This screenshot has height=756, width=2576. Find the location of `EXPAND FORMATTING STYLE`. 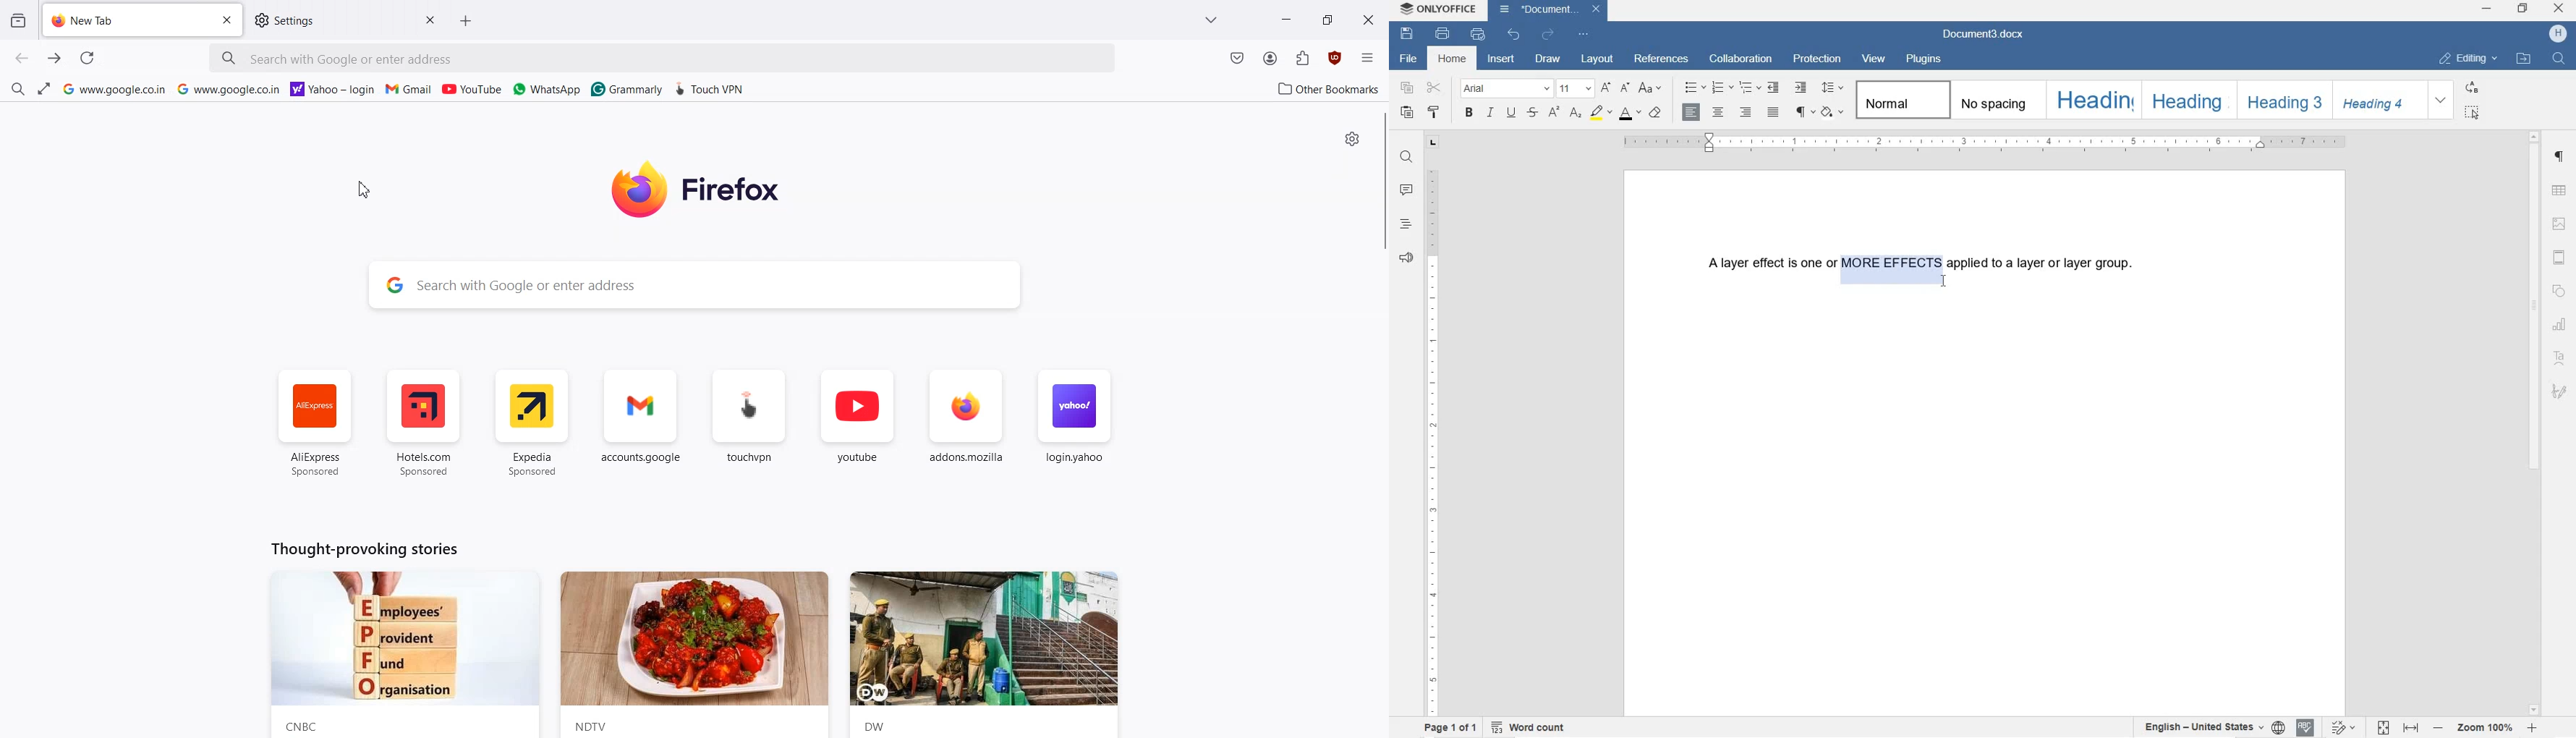

EXPAND FORMATTING STYLE is located at coordinates (2443, 100).